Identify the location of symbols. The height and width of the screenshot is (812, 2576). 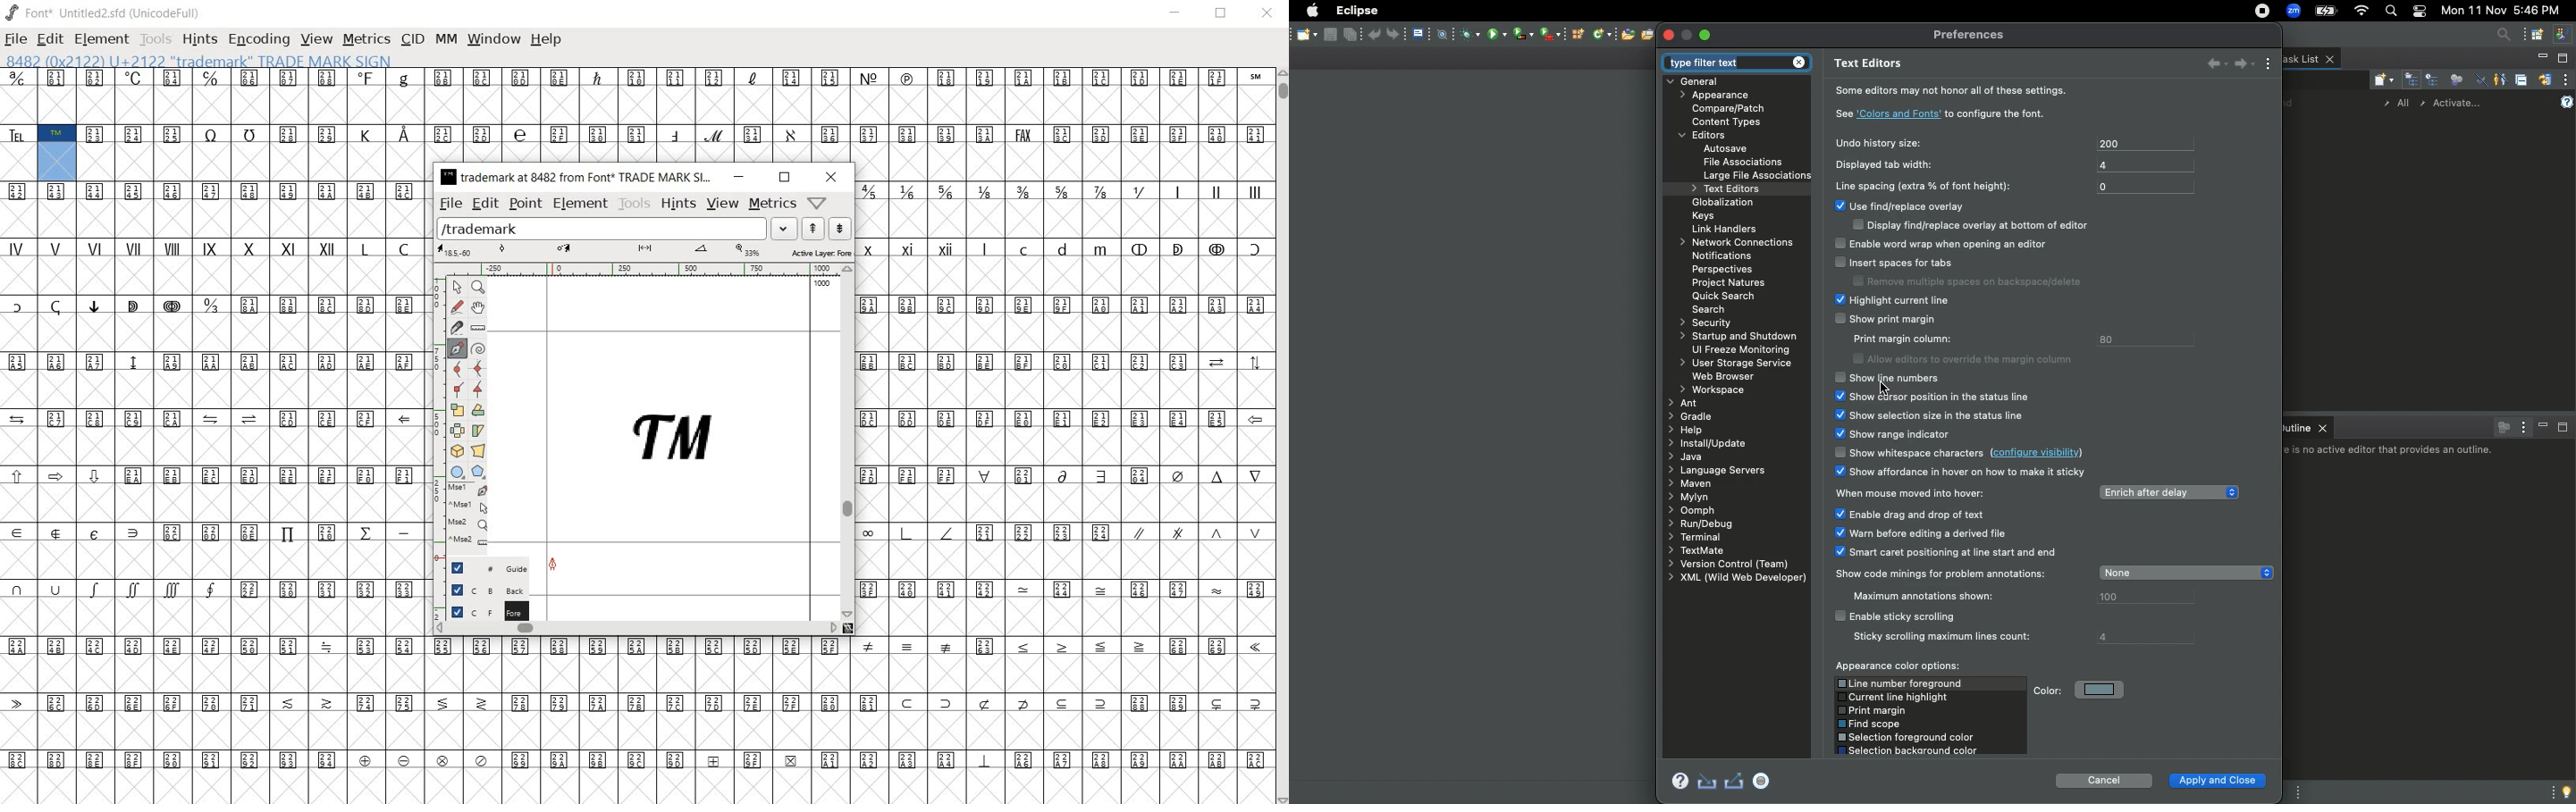
(214, 558).